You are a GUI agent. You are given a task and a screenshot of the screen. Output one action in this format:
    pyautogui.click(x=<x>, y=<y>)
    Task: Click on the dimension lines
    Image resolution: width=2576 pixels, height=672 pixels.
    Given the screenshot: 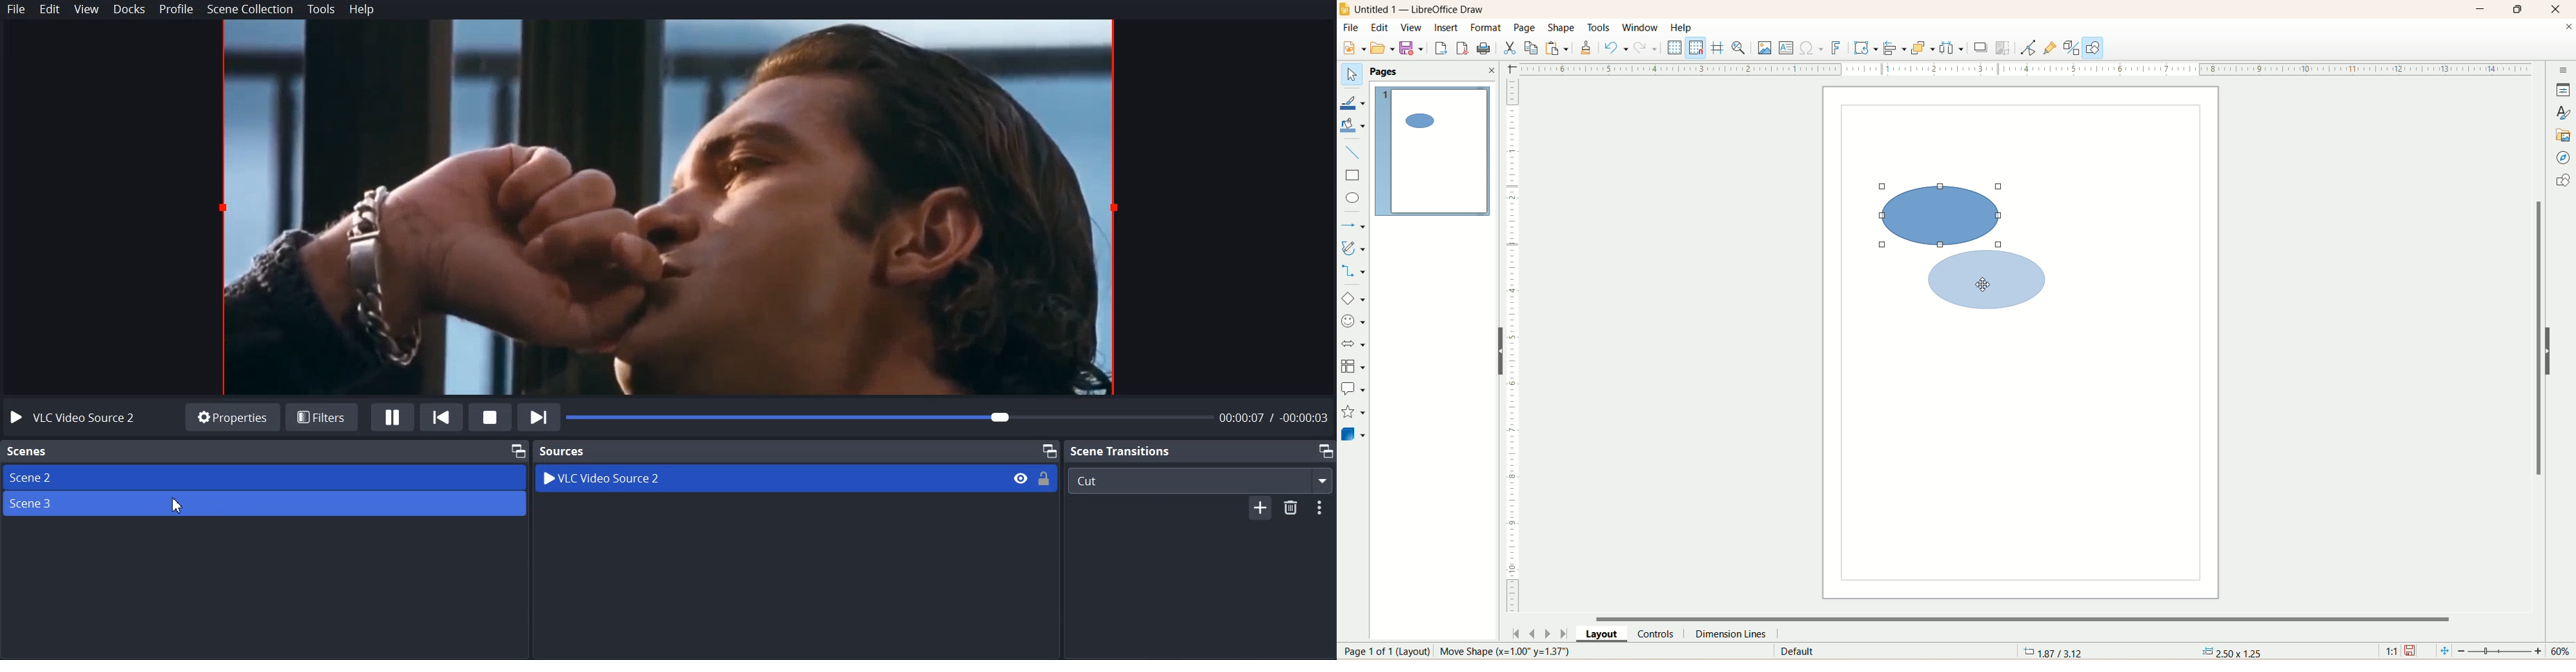 What is the action you would take?
    pyautogui.click(x=1741, y=633)
    